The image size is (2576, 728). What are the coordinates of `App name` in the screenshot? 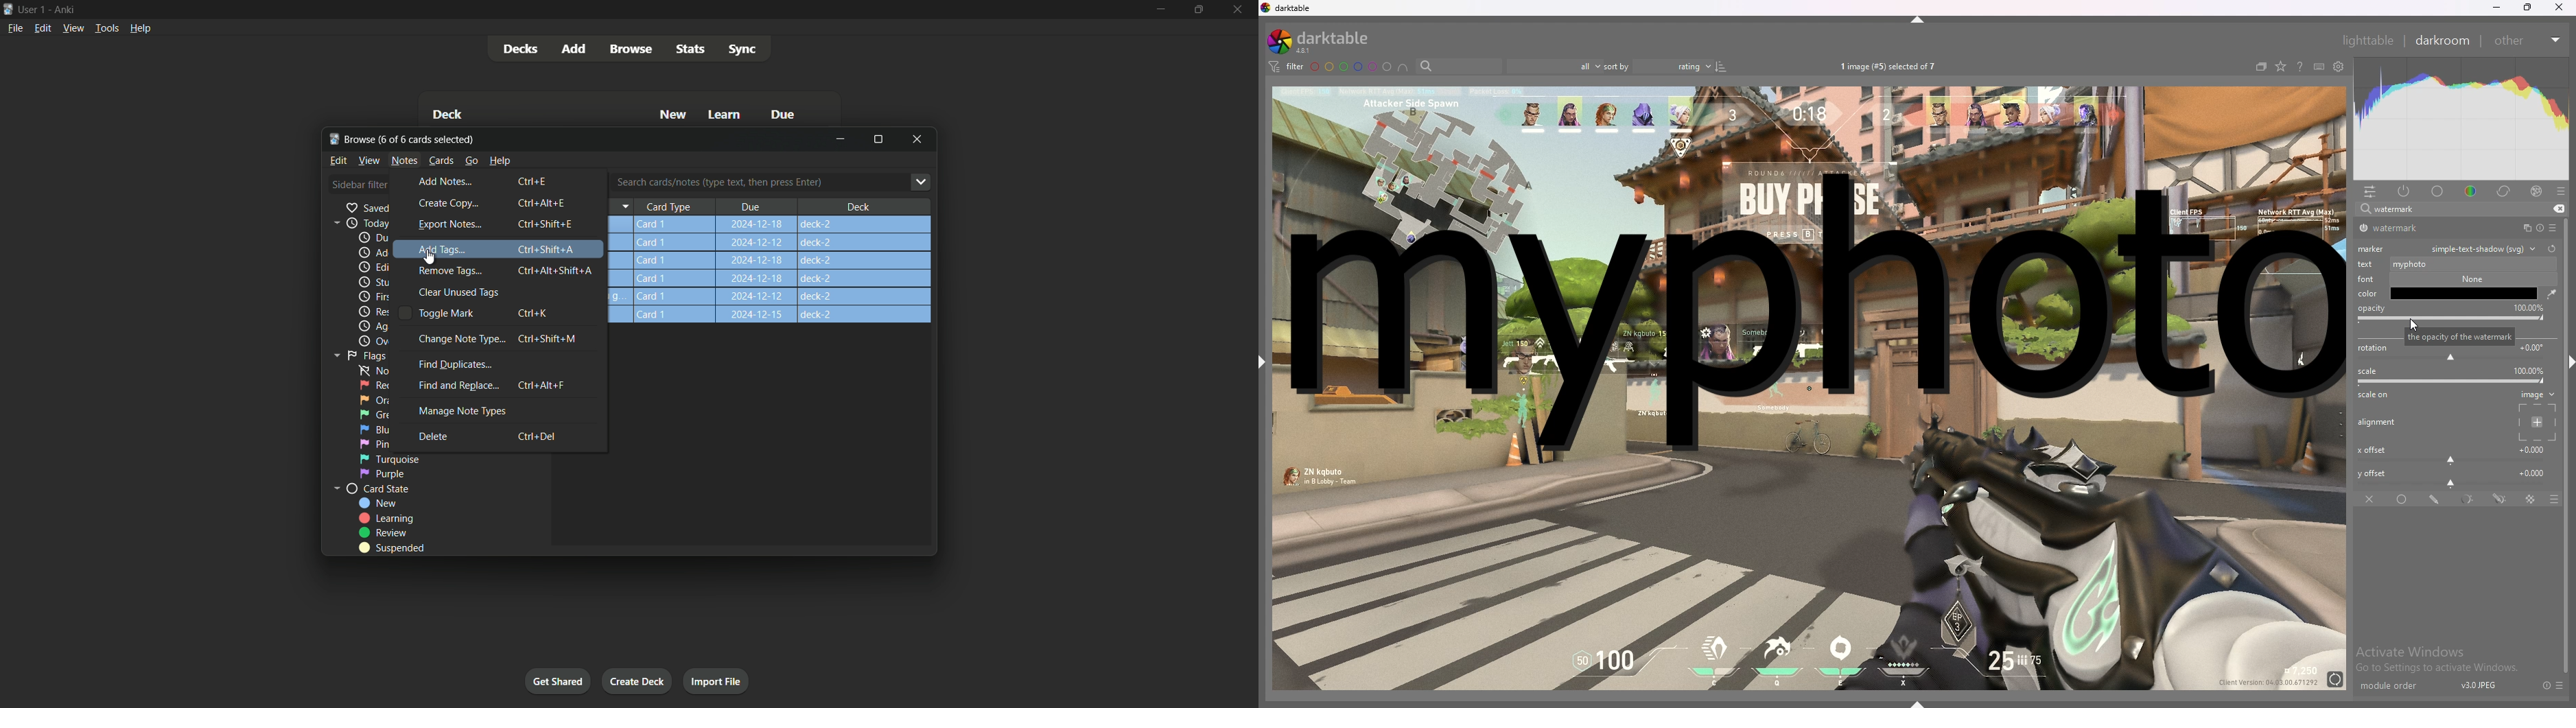 It's located at (68, 10).